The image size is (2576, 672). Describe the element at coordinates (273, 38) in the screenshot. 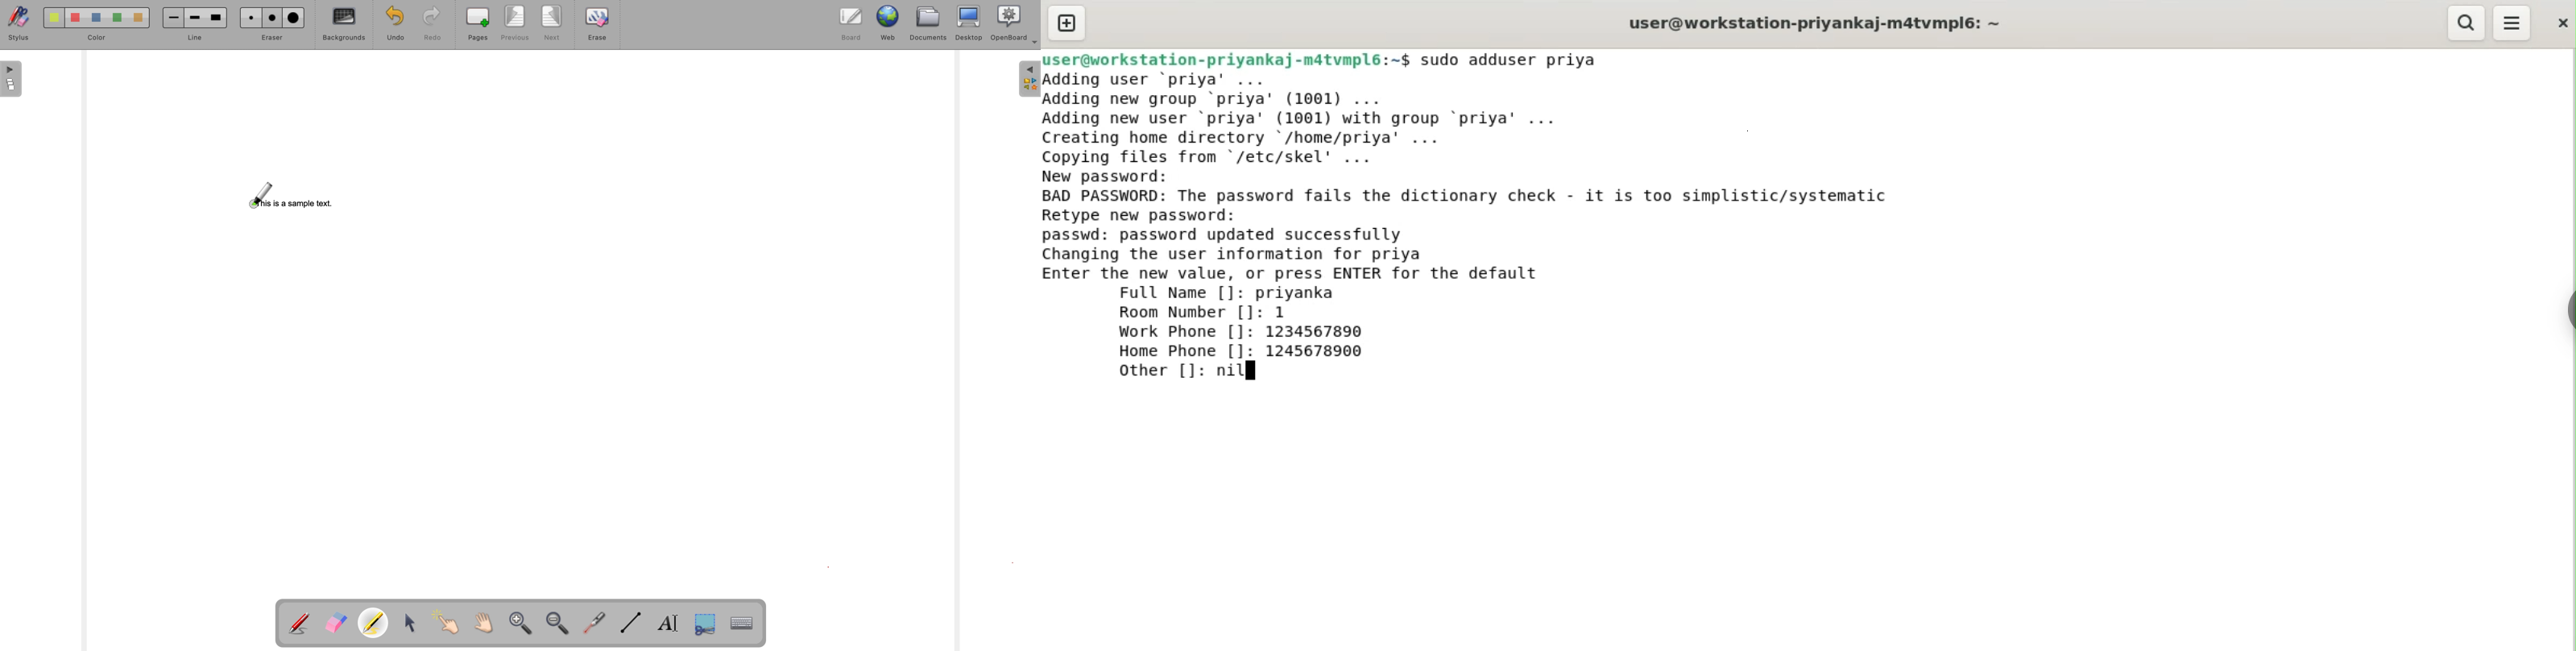

I see `eraser` at that location.